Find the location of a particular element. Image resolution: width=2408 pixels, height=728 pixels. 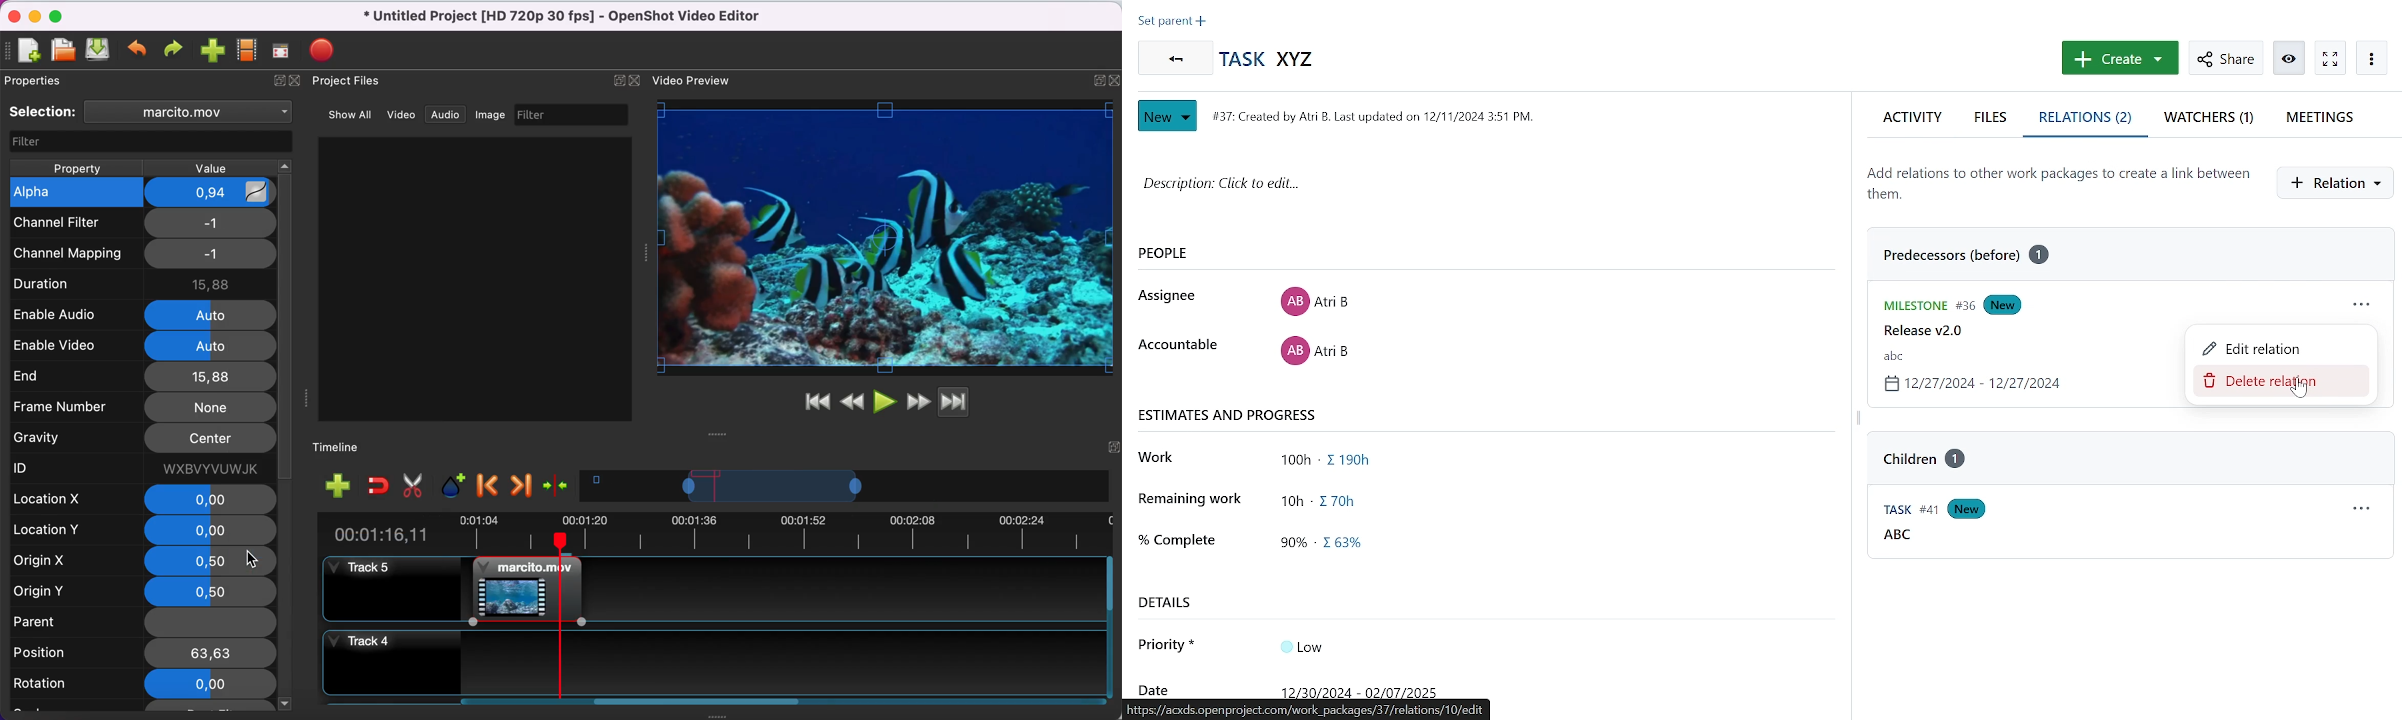

estimates and progress is located at coordinates (1230, 414).